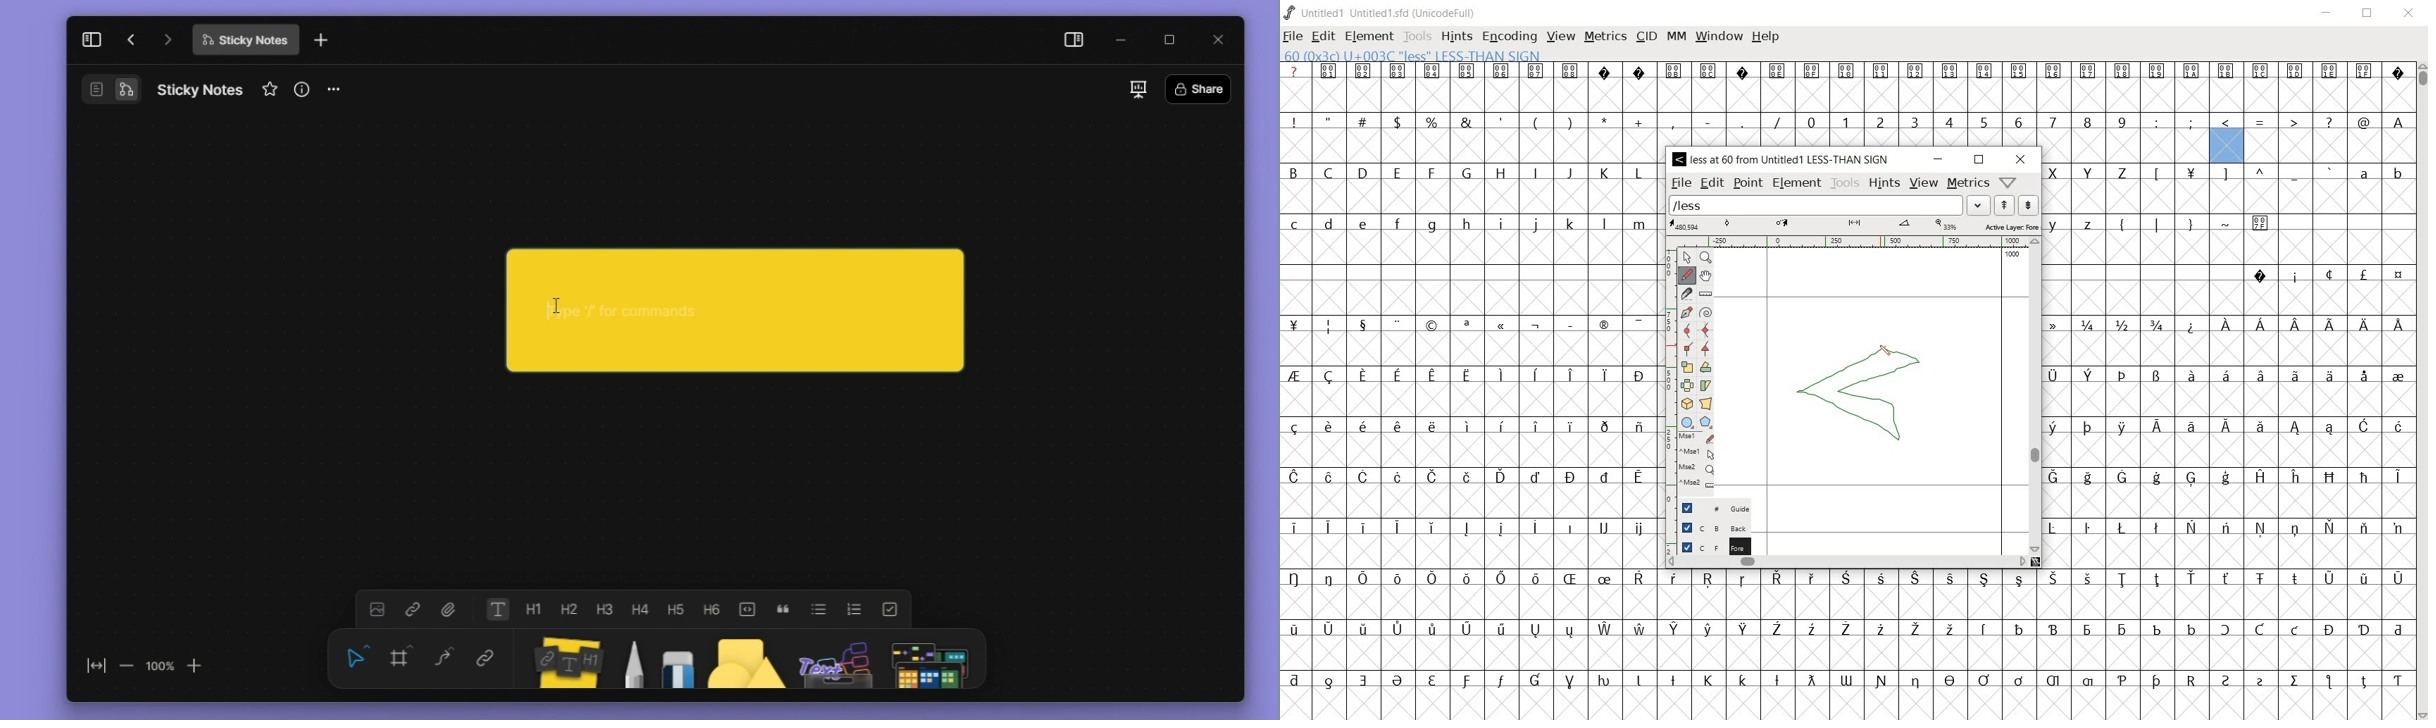 The height and width of the screenshot is (728, 2436). I want to click on , so click(1844, 578).